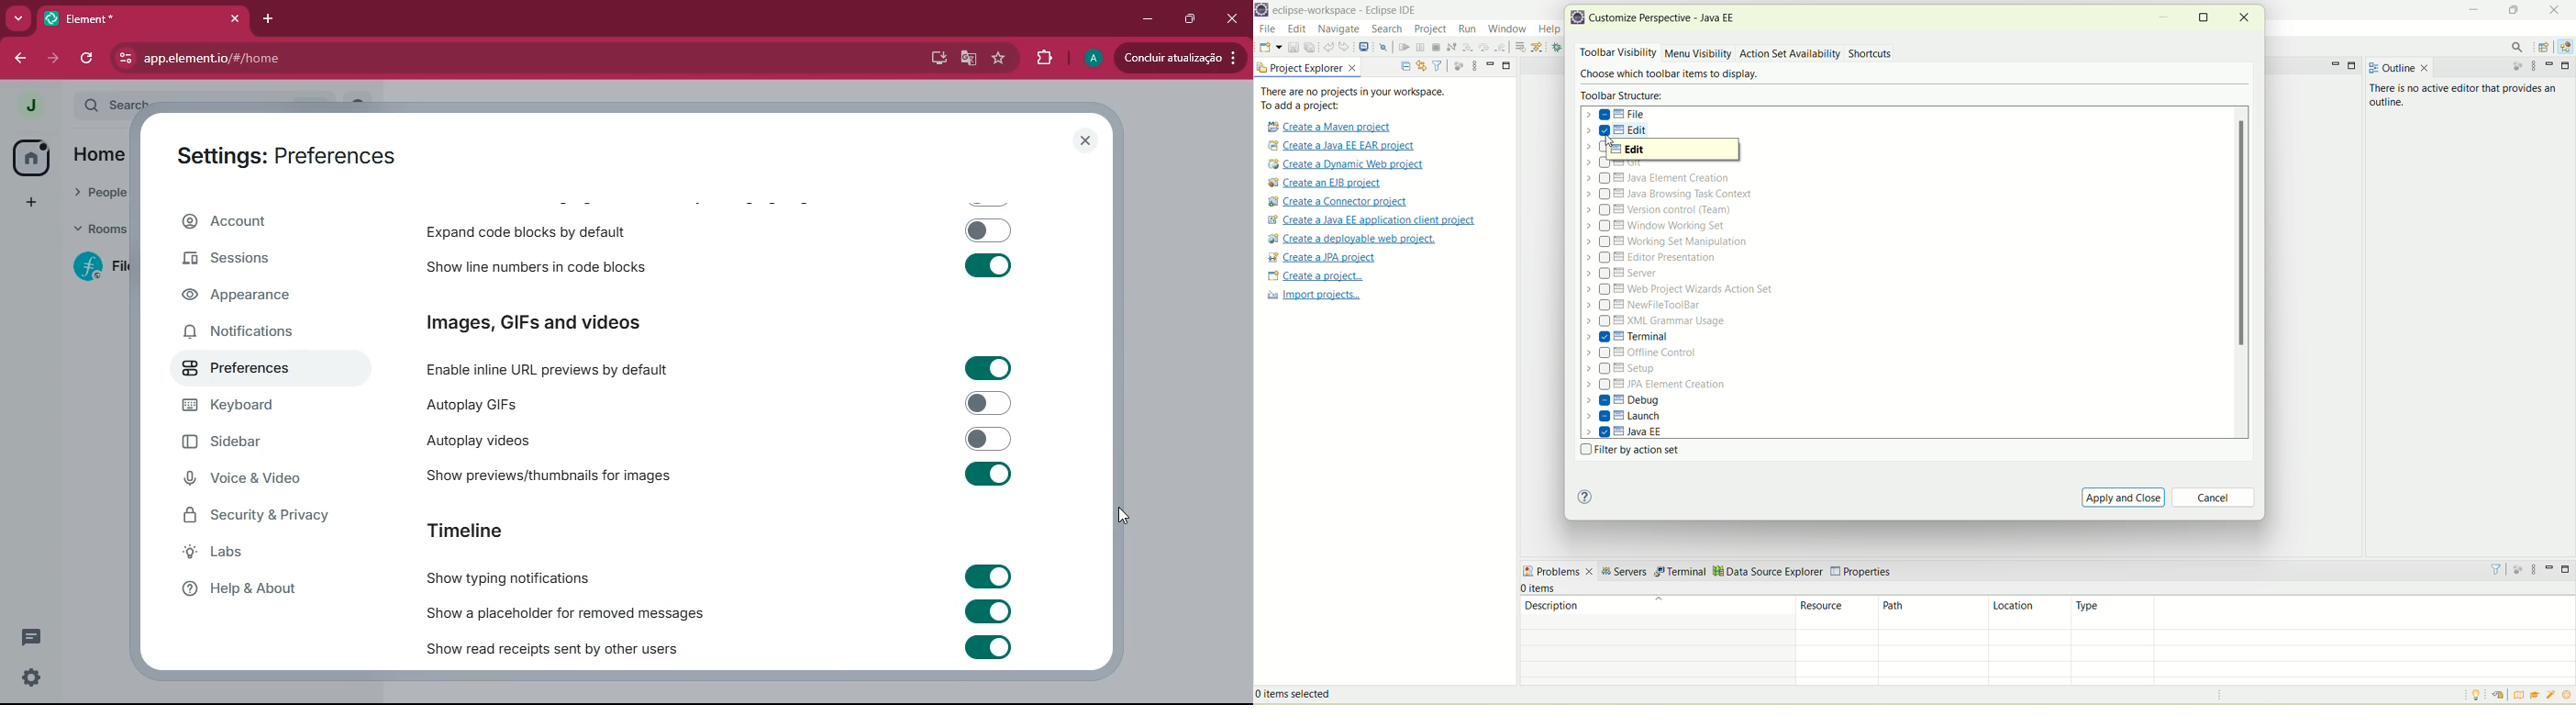 This screenshot has width=2576, height=728. What do you see at coordinates (533, 229) in the screenshot?
I see `expand code blocks by default` at bounding box center [533, 229].